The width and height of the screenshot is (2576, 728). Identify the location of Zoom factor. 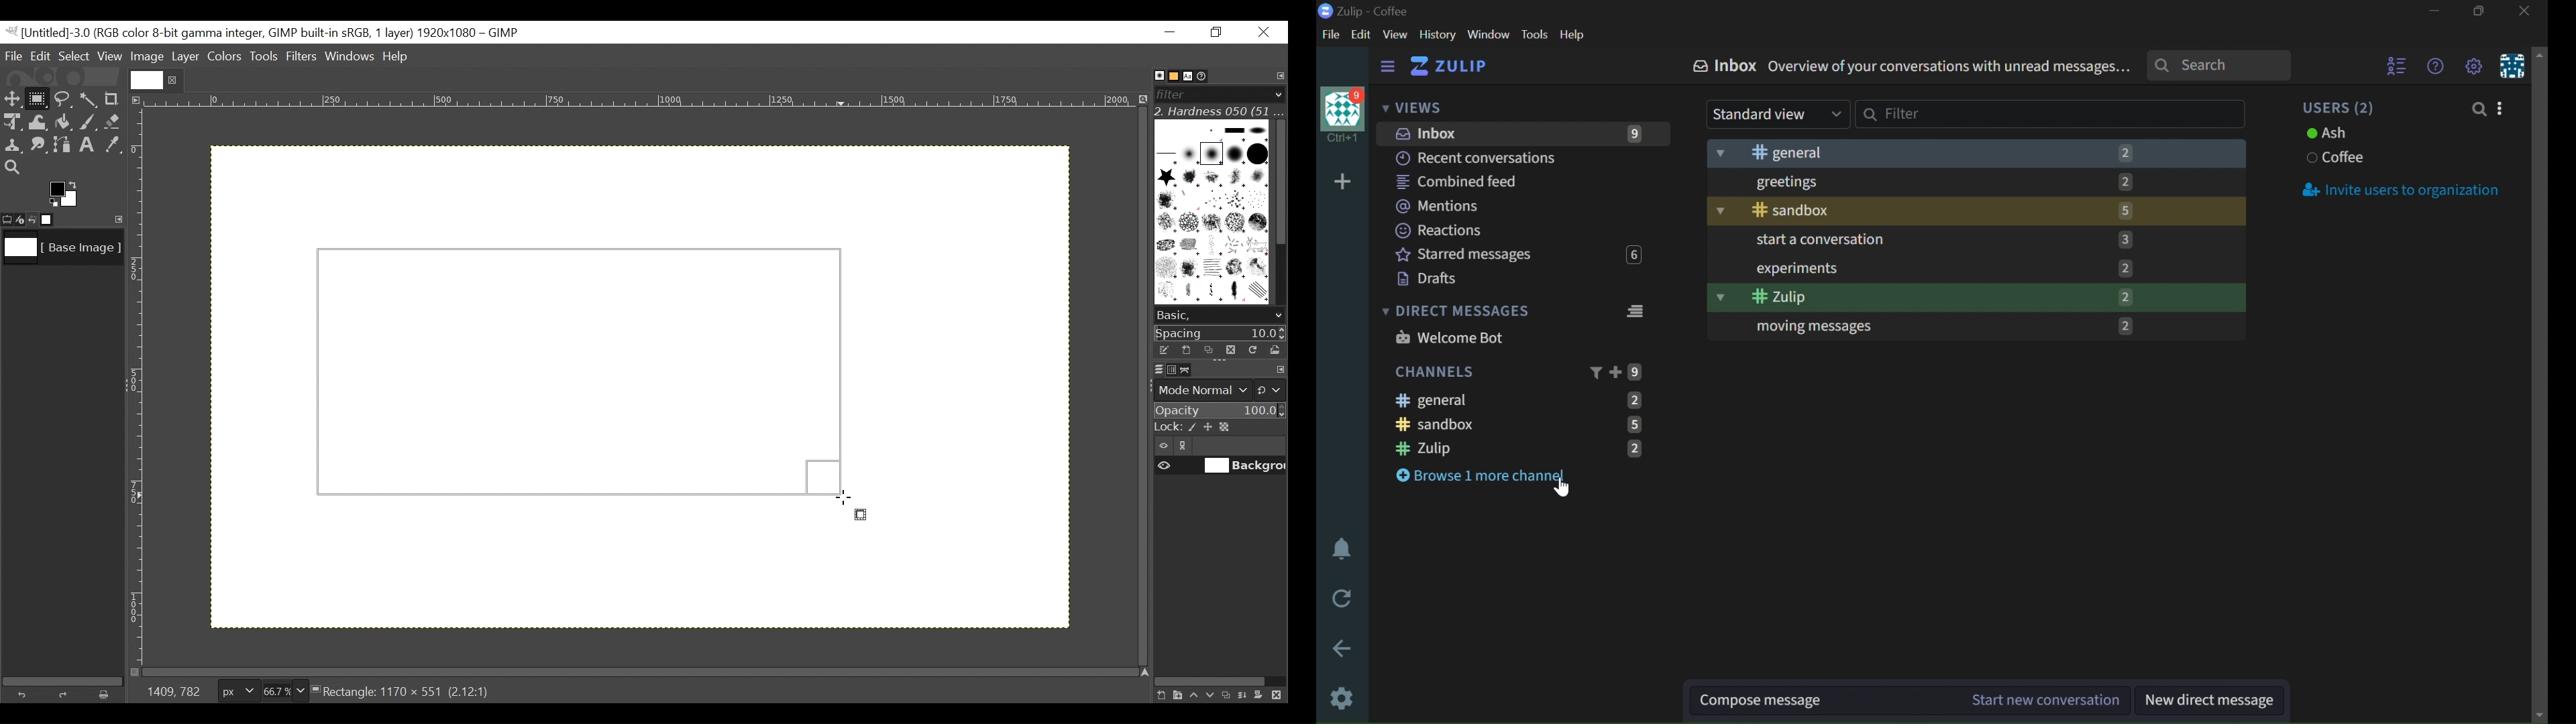
(285, 689).